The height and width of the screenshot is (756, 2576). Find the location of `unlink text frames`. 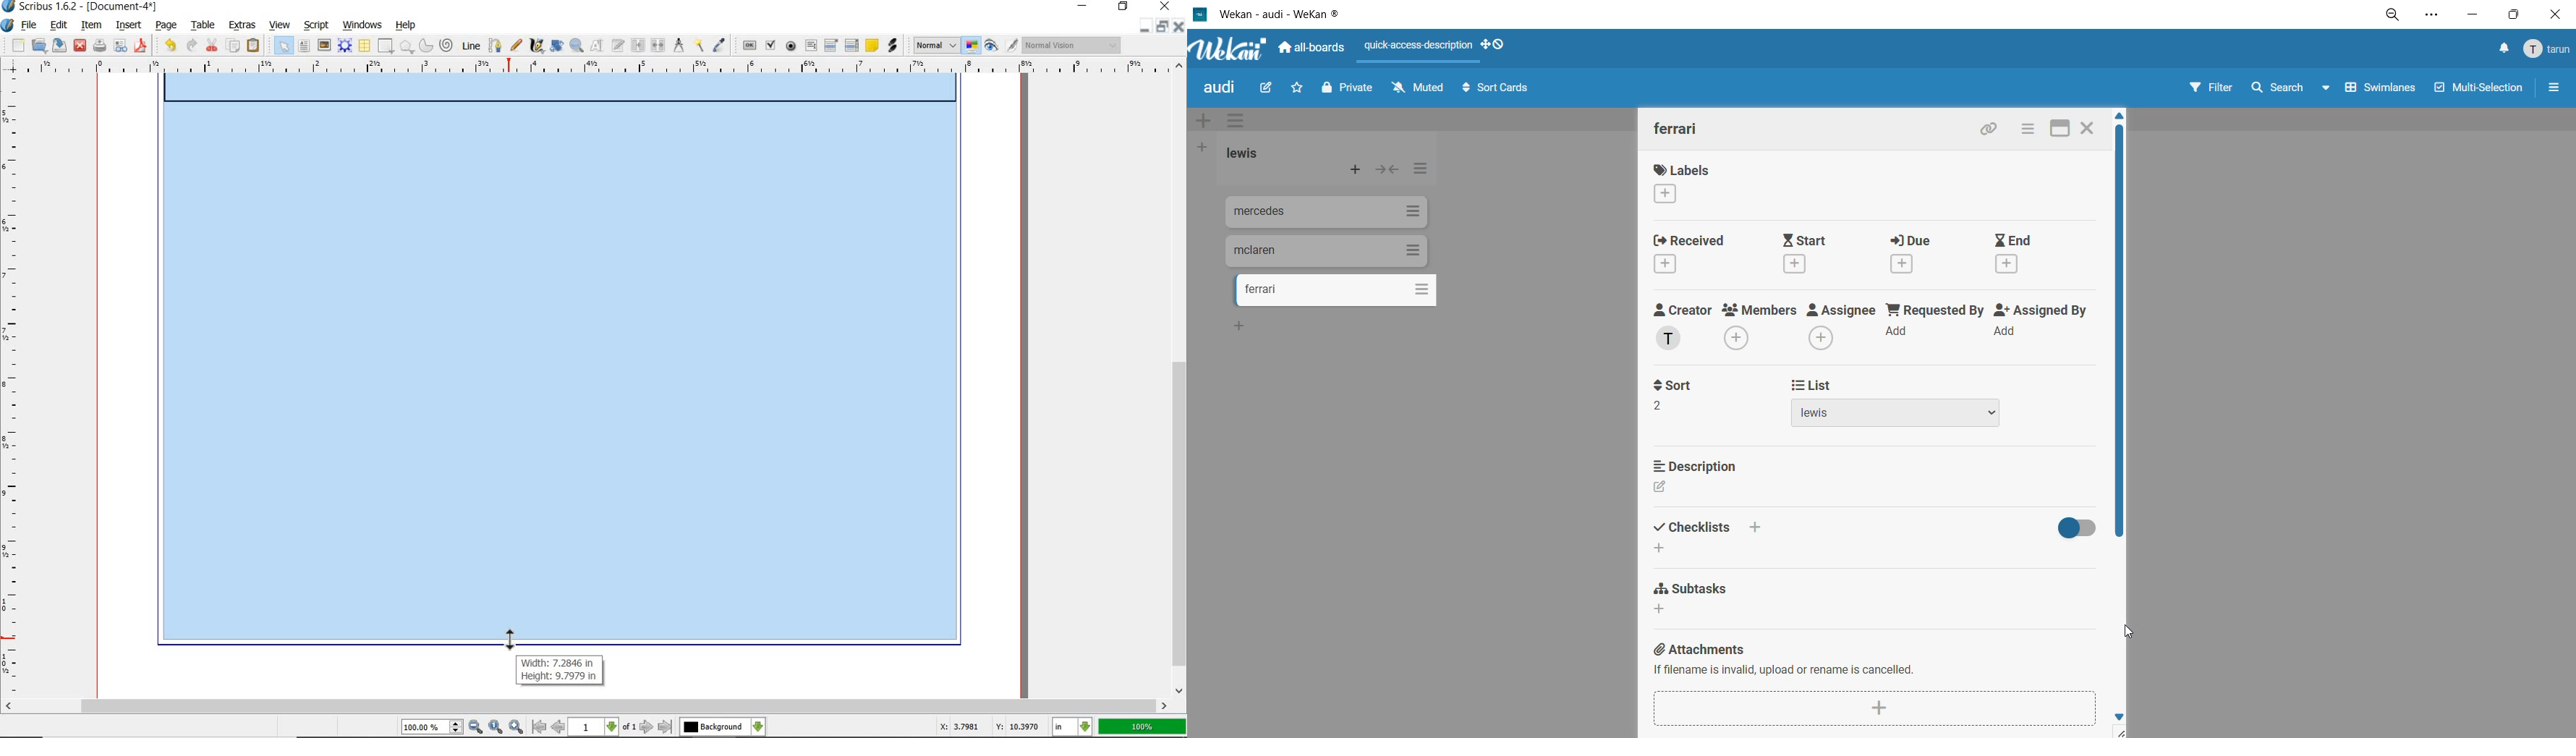

unlink text frames is located at coordinates (657, 44).